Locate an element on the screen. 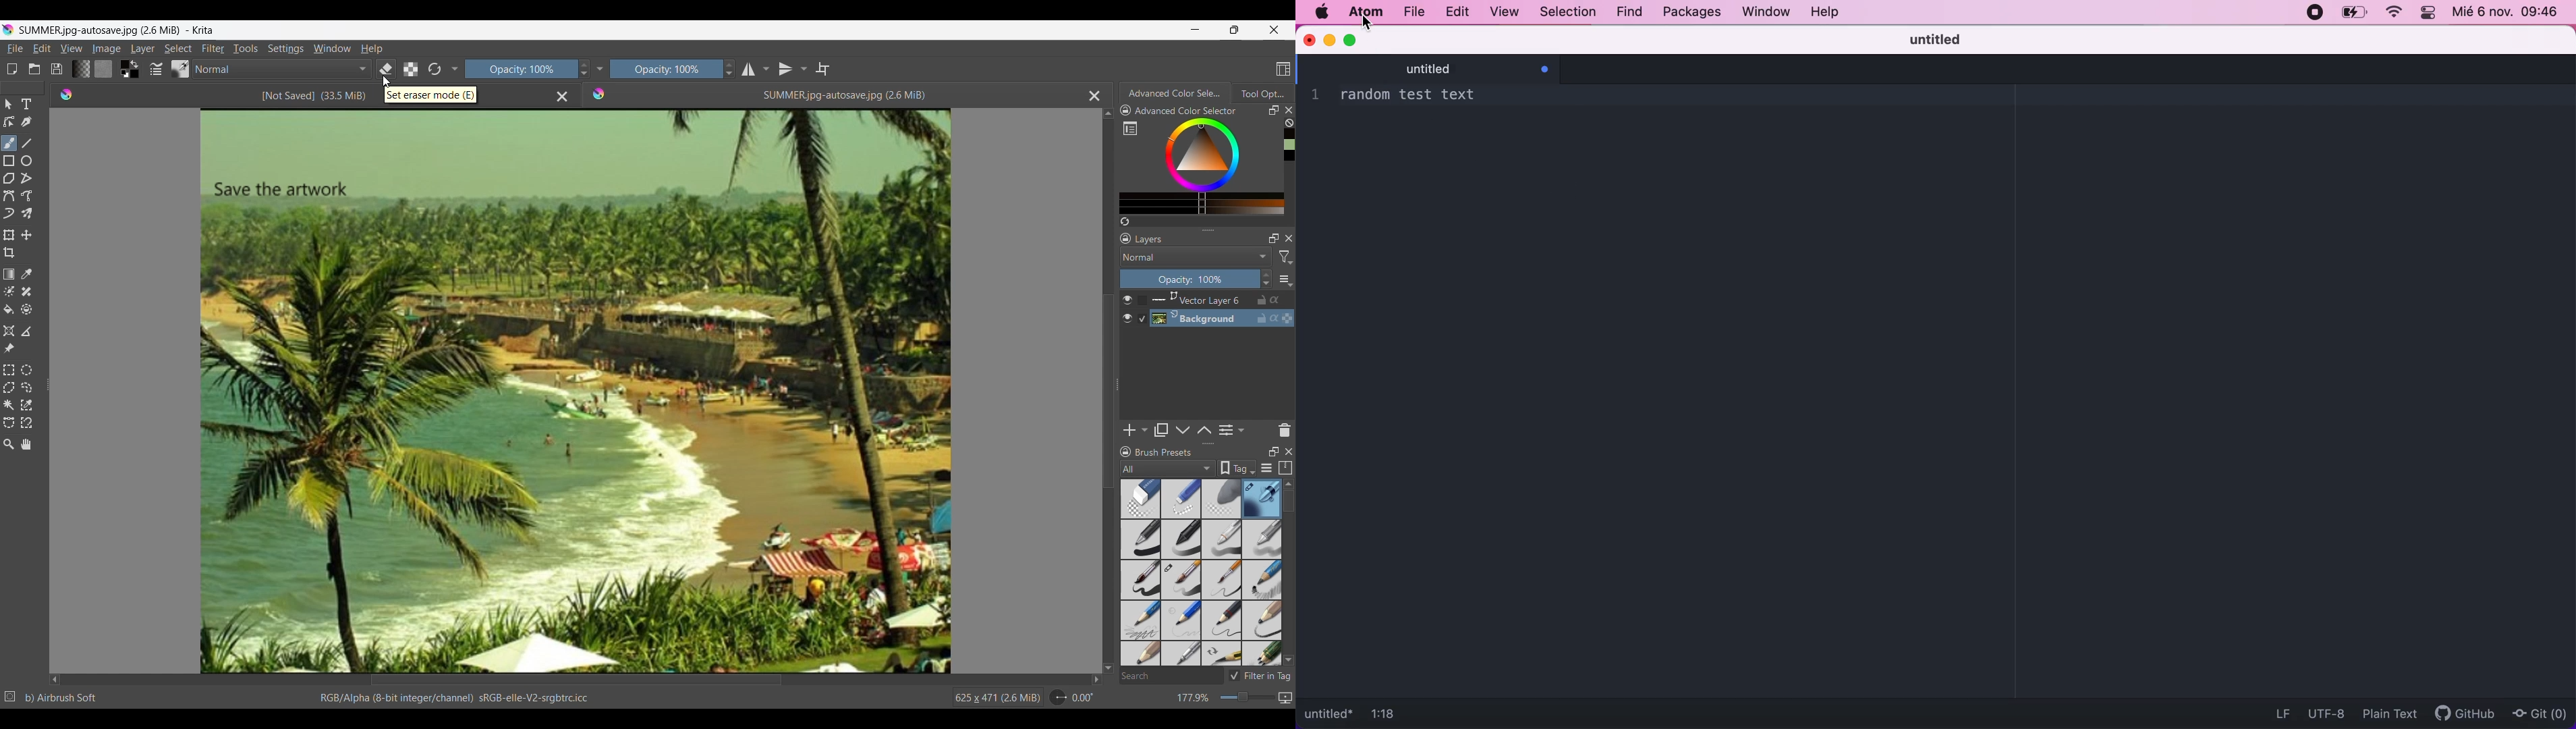  mac logo is located at coordinates (1321, 13).